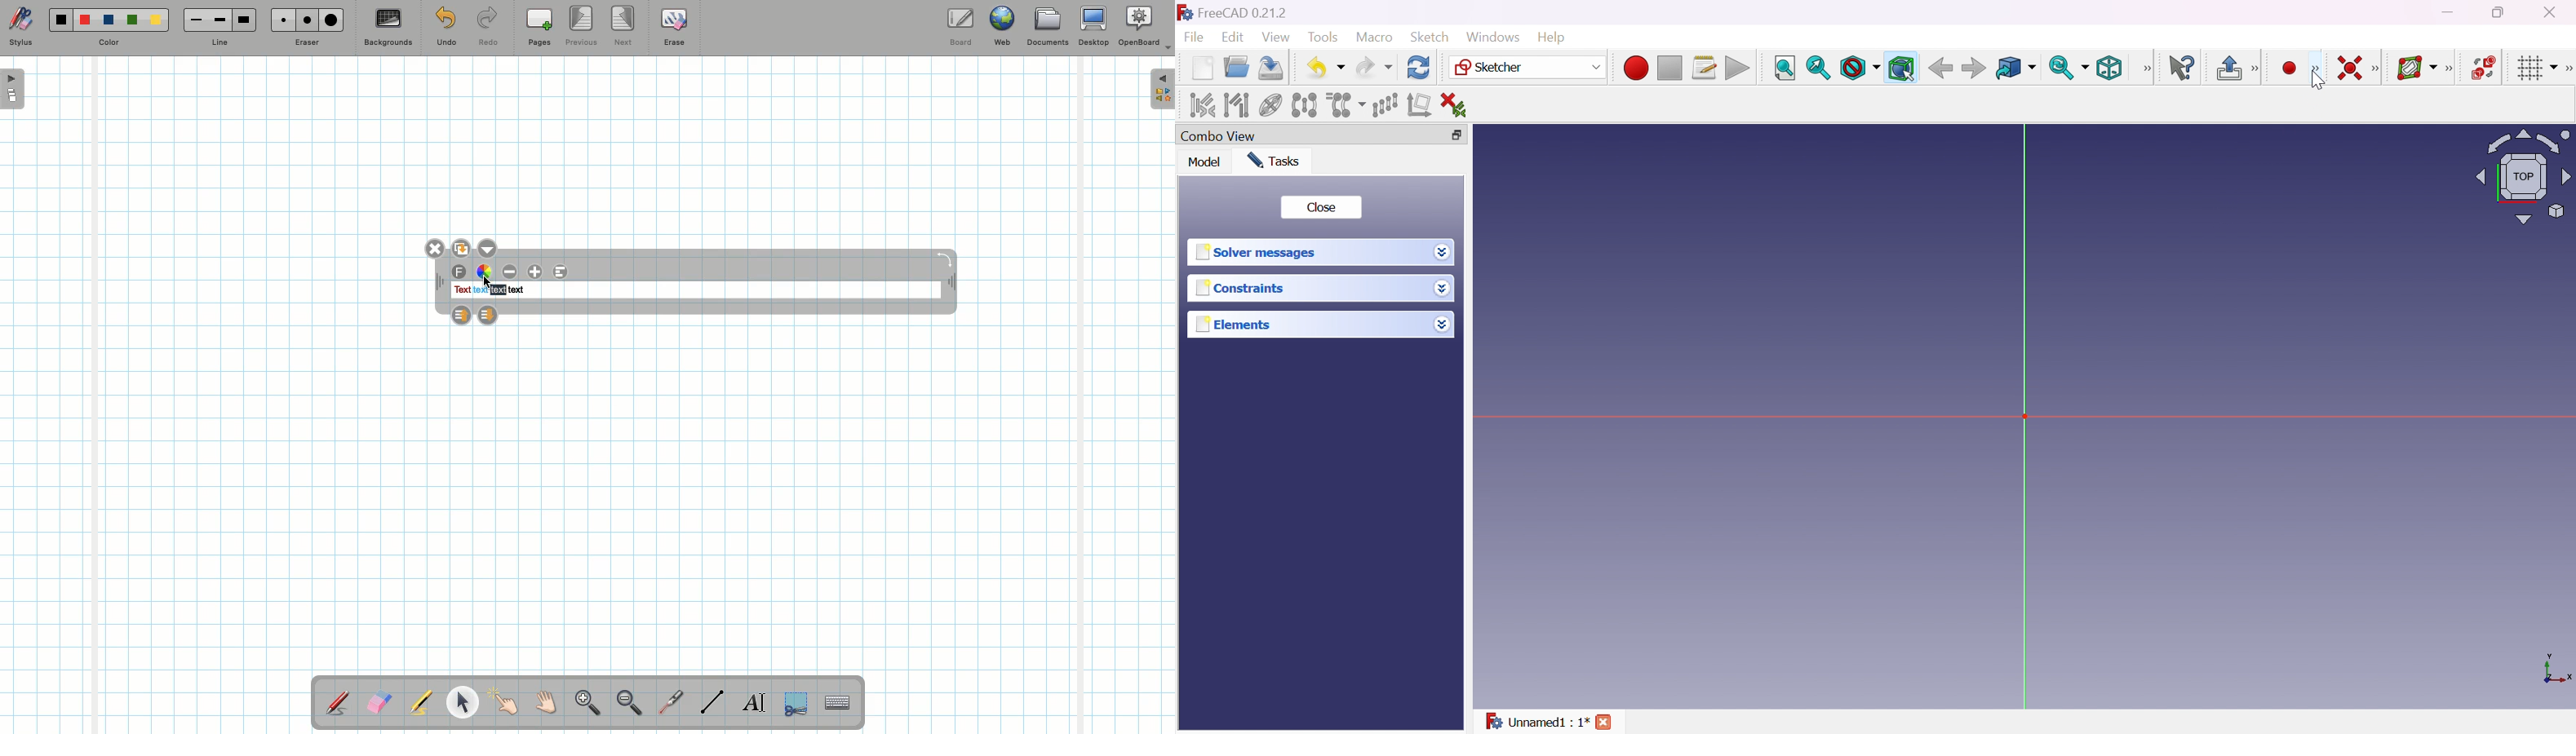  I want to click on Windows, so click(1492, 36).